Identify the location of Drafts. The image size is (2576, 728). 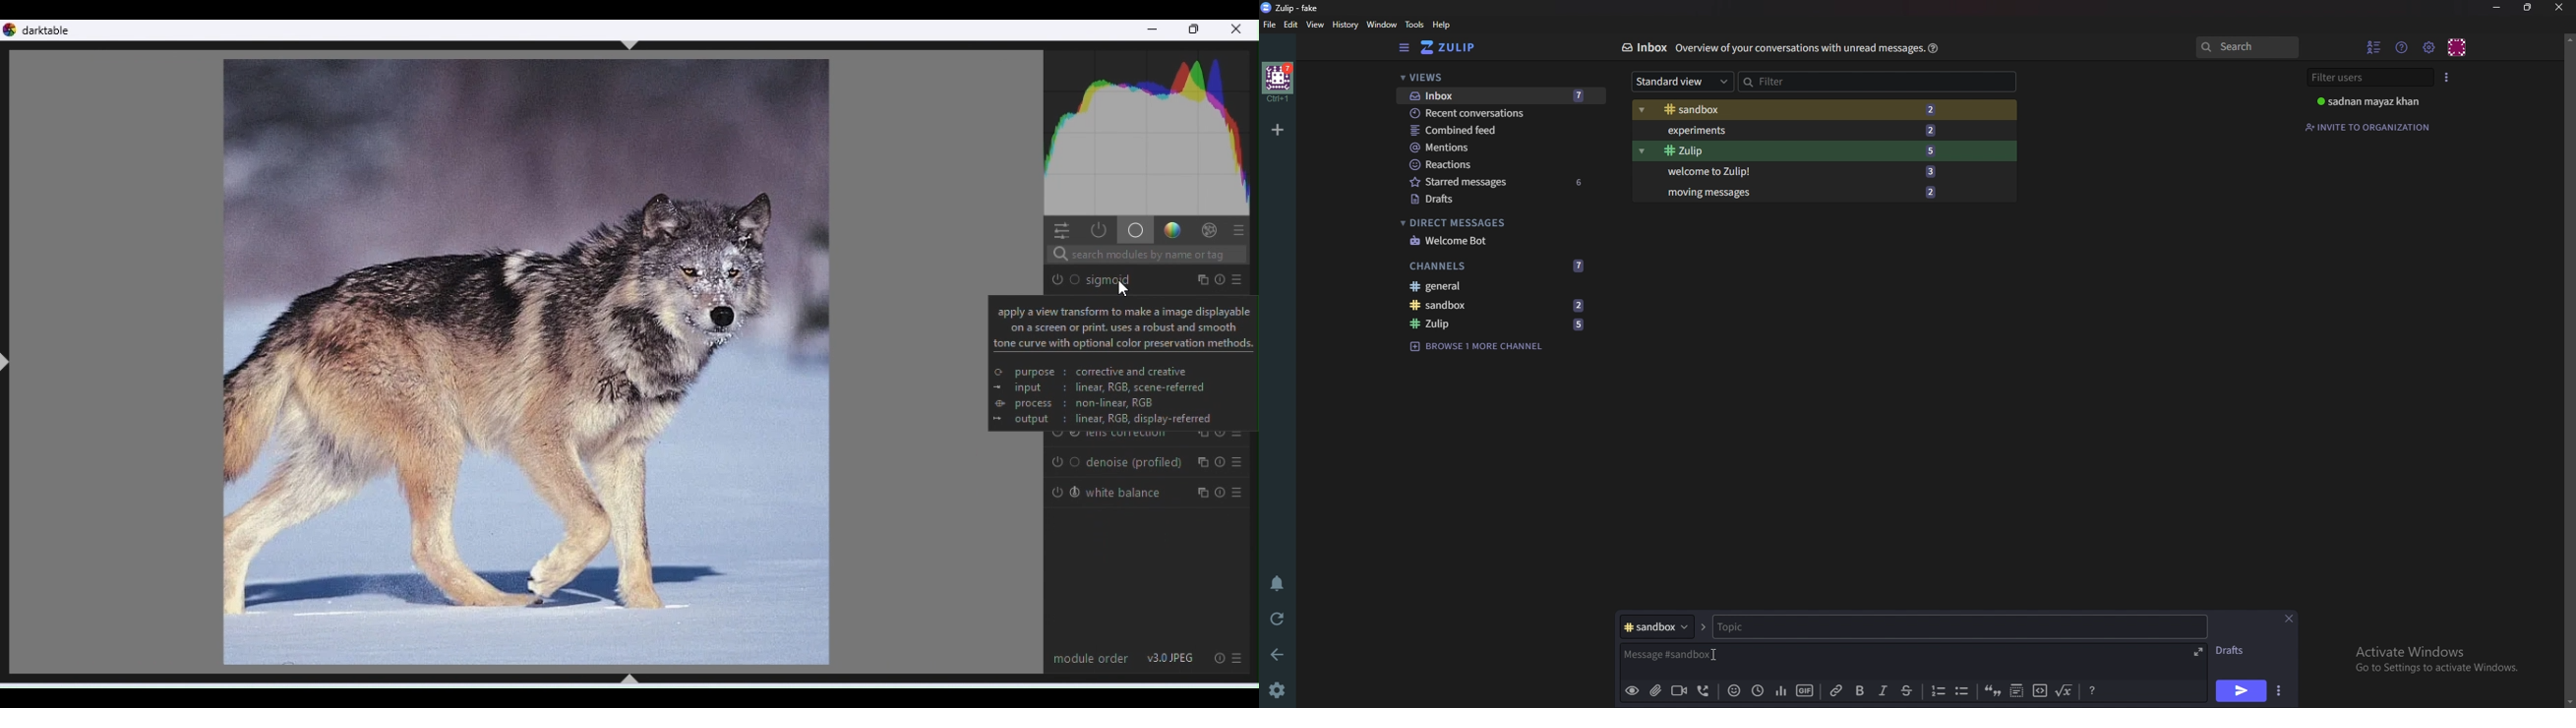
(2235, 650).